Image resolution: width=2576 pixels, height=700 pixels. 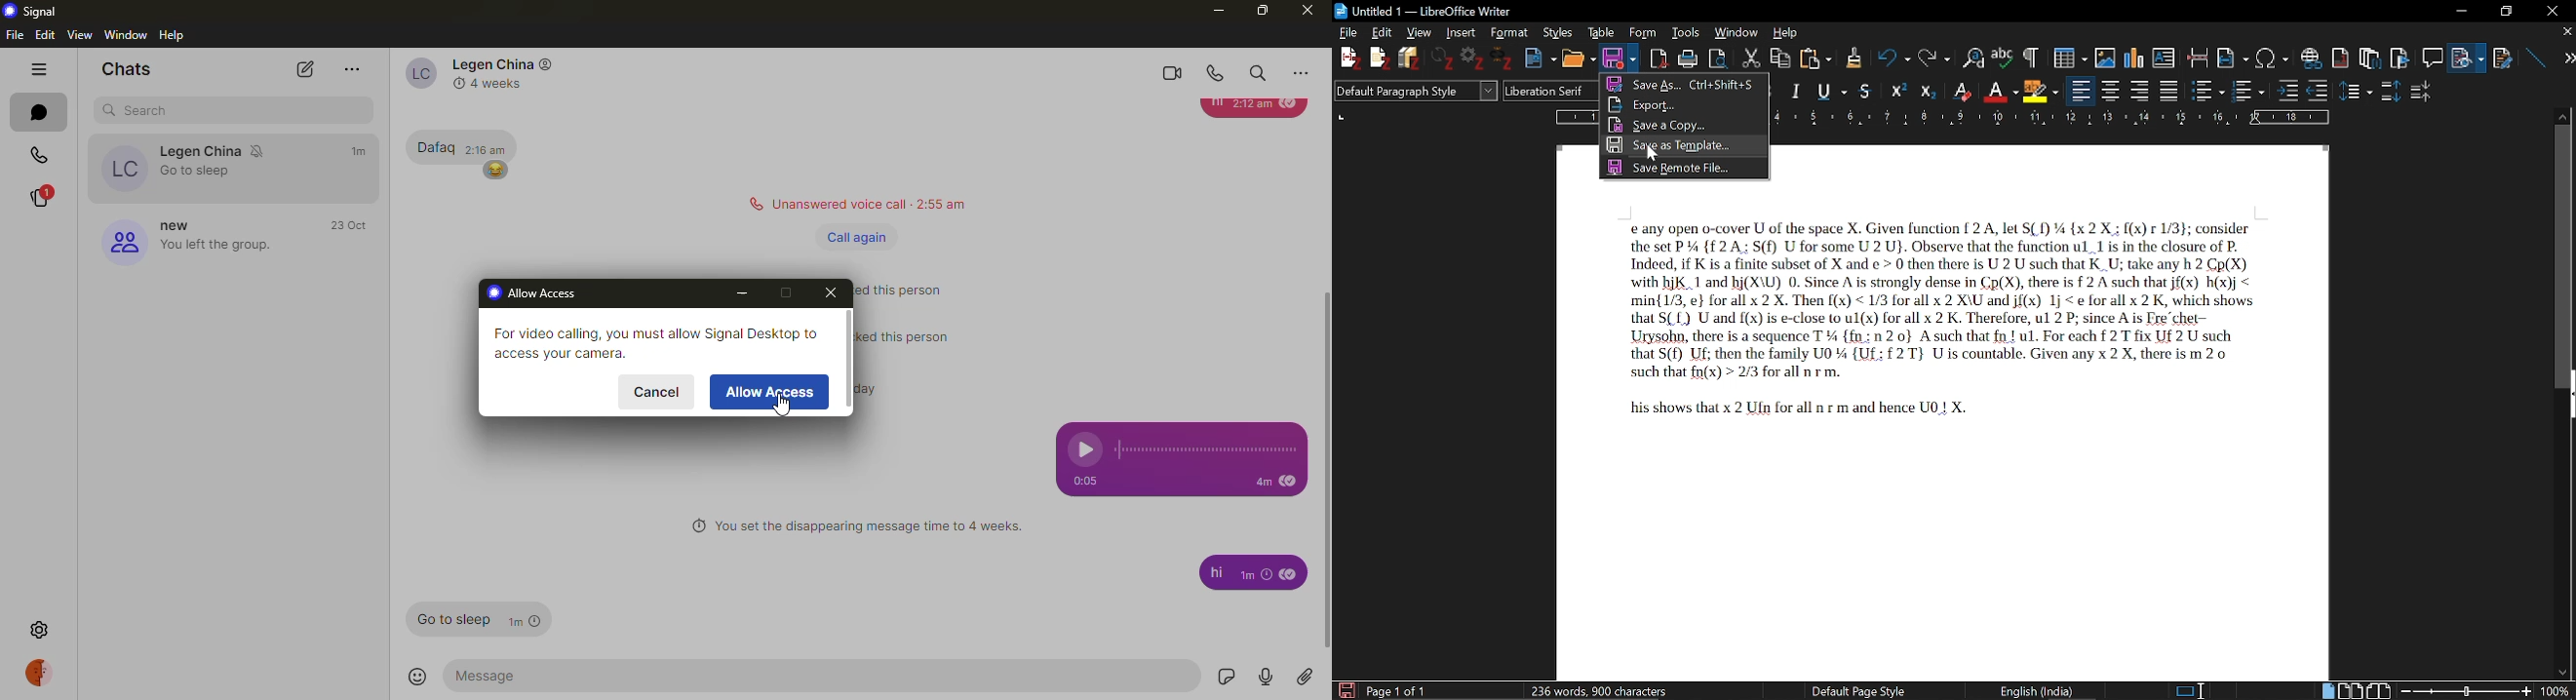 What do you see at coordinates (1211, 449) in the screenshot?
I see `recording` at bounding box center [1211, 449].